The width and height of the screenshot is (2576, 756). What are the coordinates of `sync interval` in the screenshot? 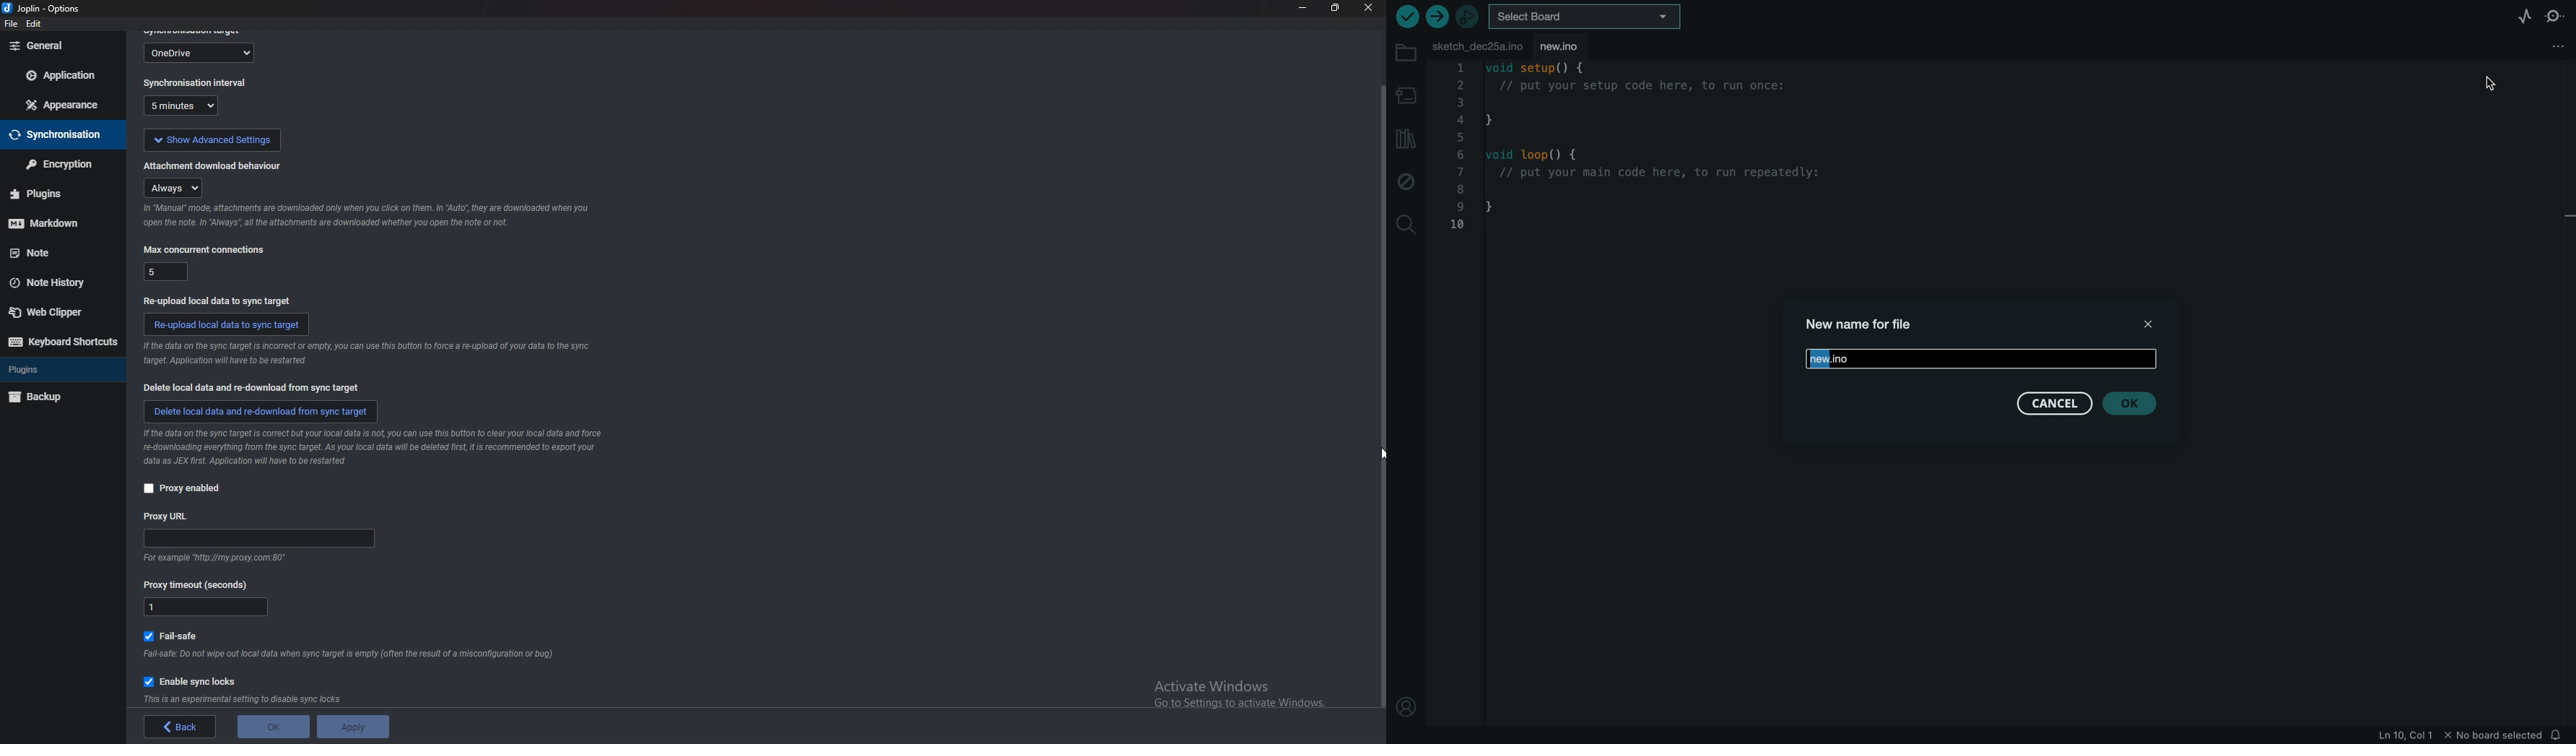 It's located at (196, 84).